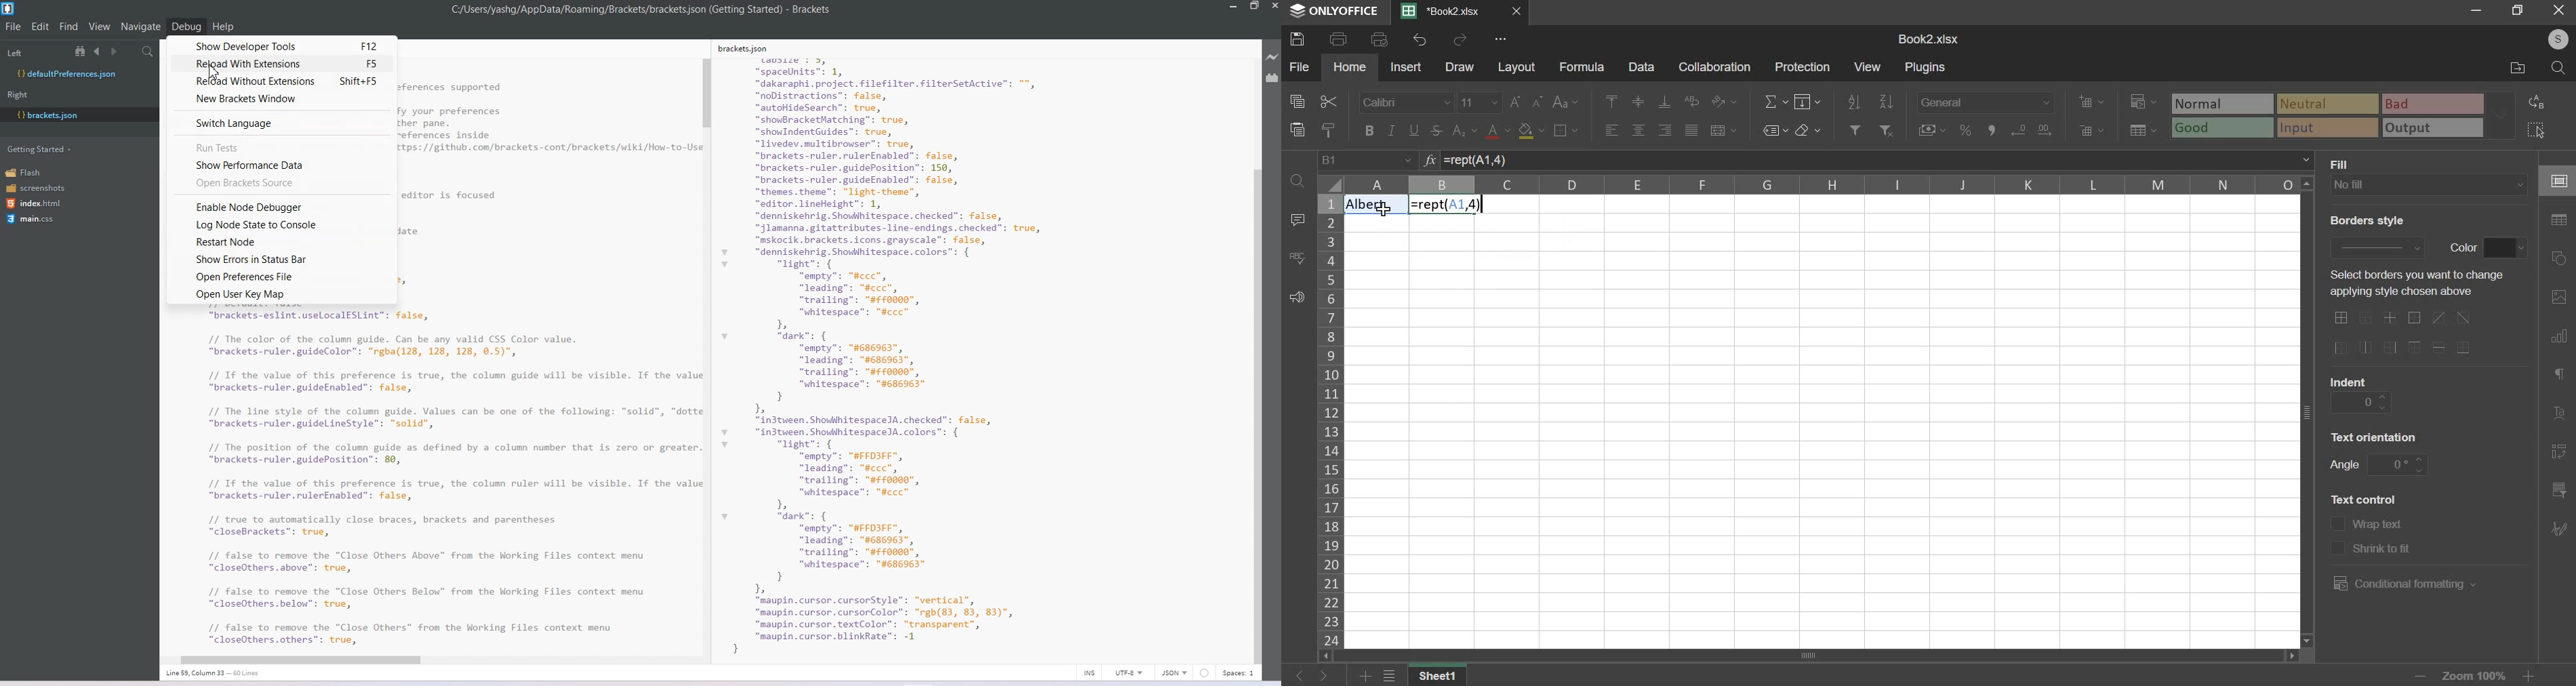 This screenshot has width=2576, height=700. I want to click on font, so click(1407, 102).